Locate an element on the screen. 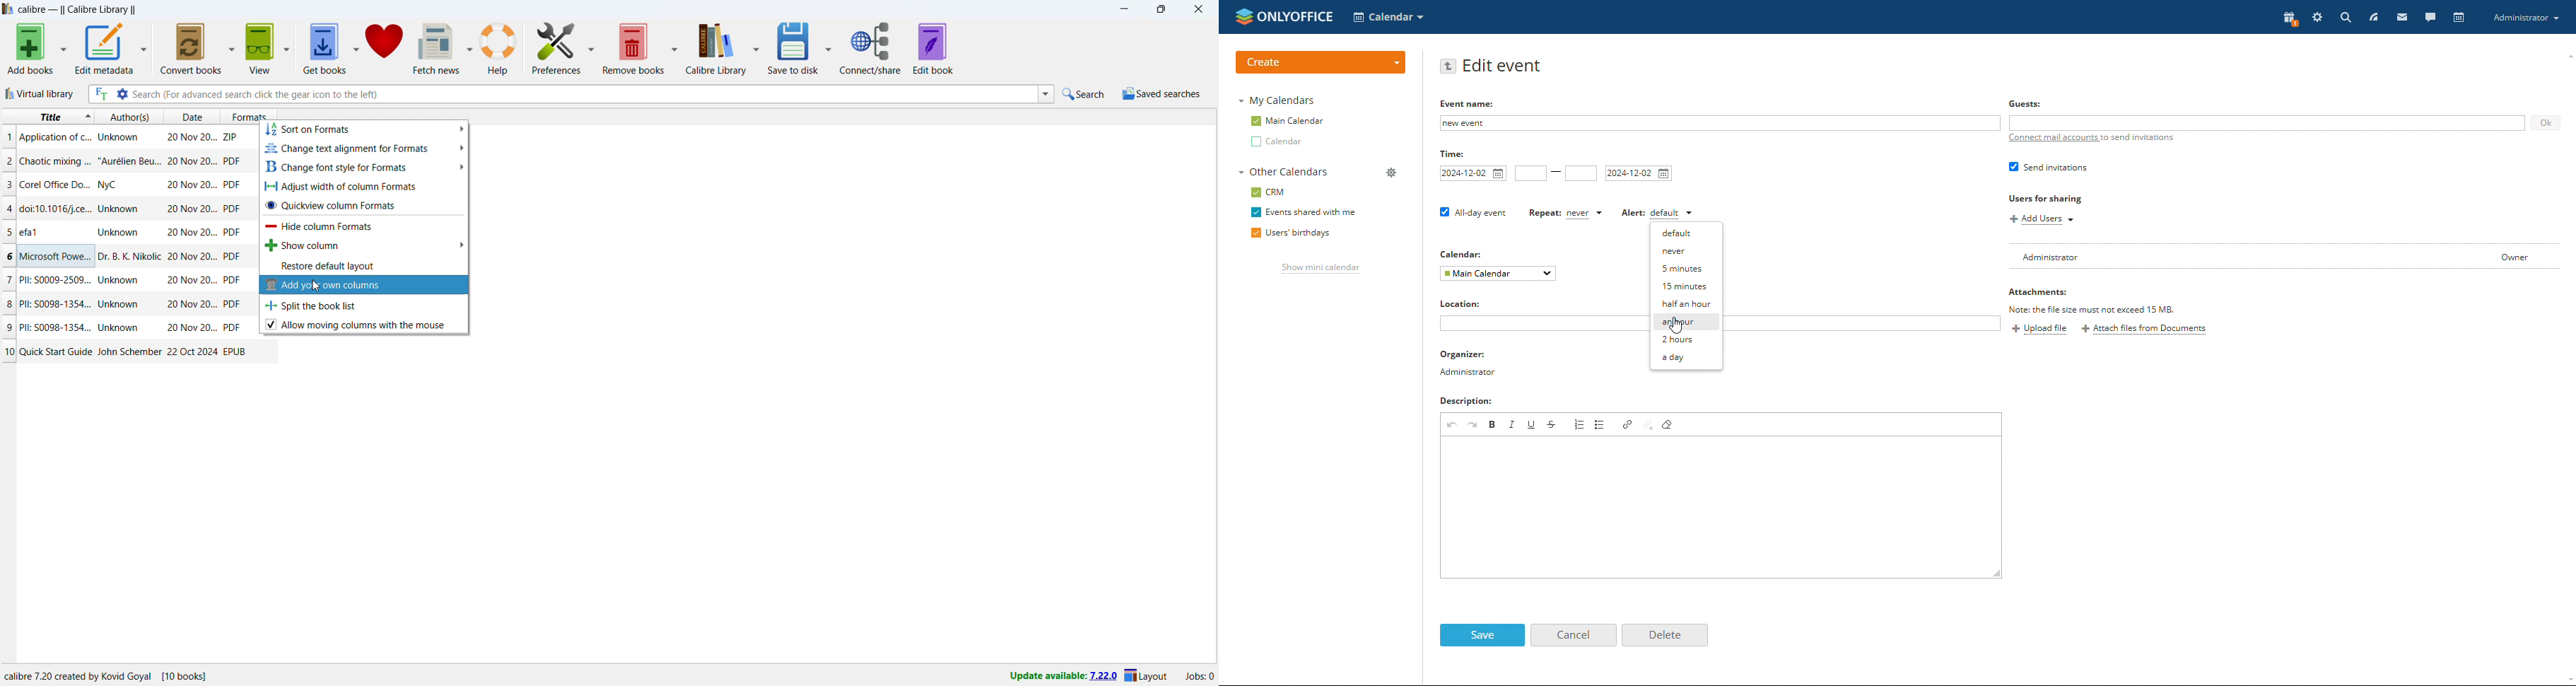 Image resolution: width=2576 pixels, height=700 pixels. add users is located at coordinates (2043, 221).